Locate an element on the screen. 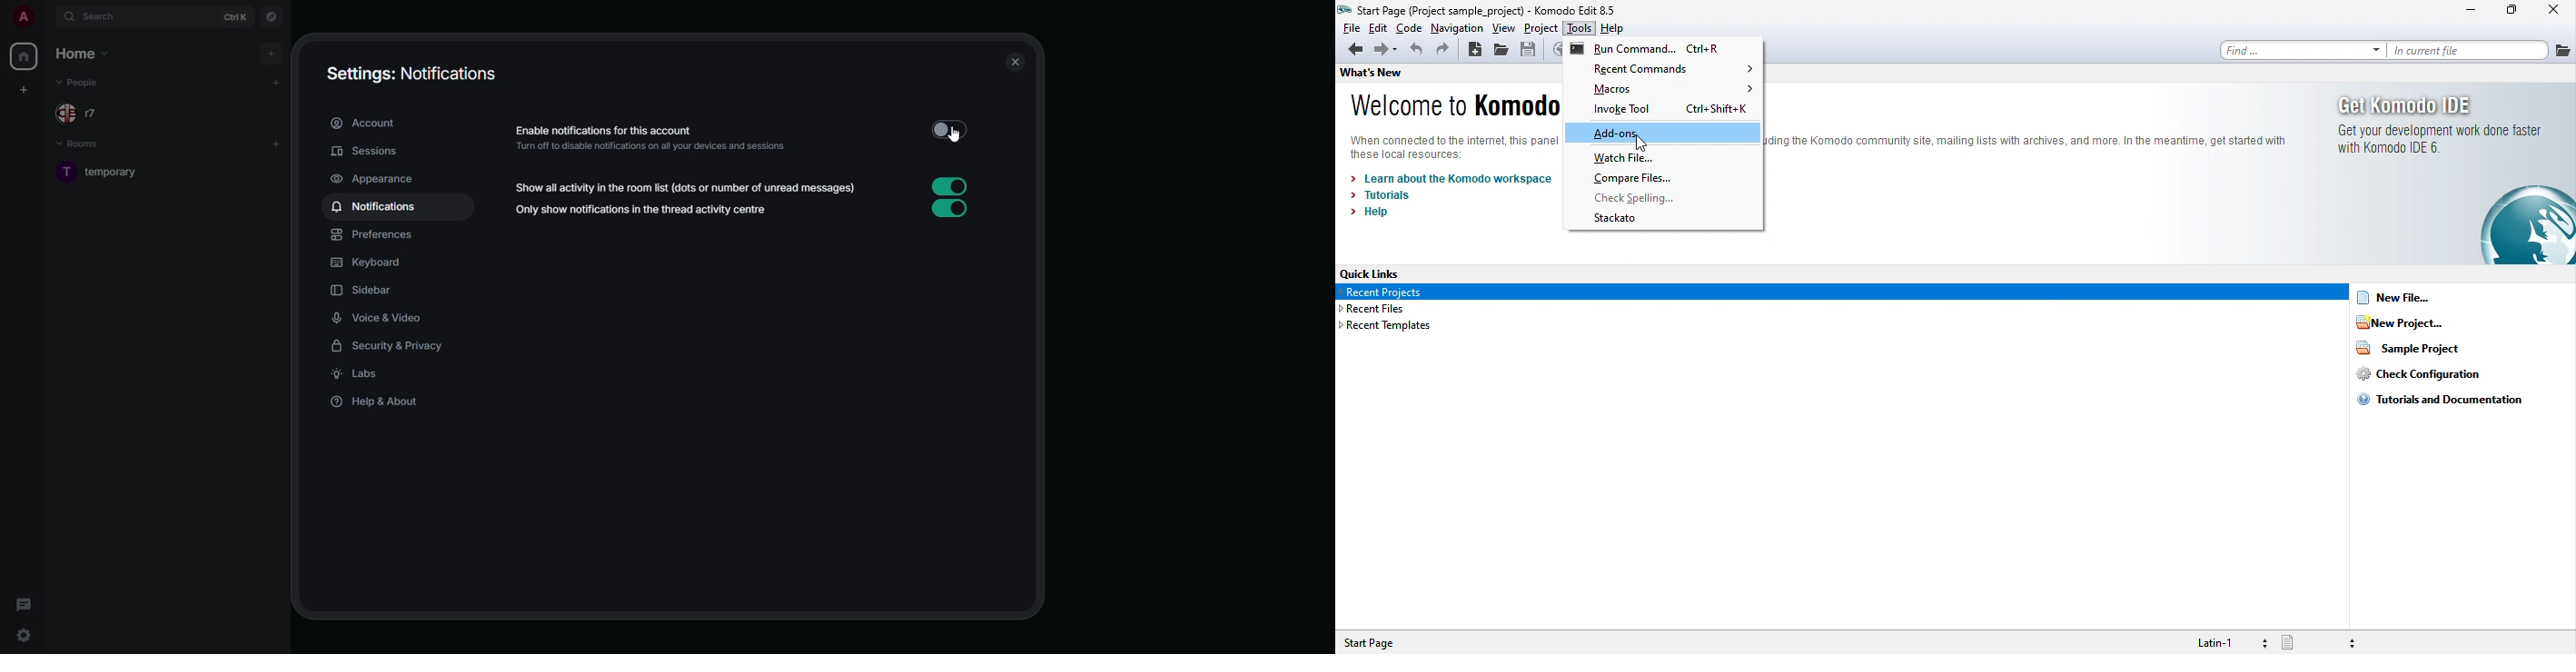 This screenshot has height=672, width=2576. quick settings is located at coordinates (24, 636).